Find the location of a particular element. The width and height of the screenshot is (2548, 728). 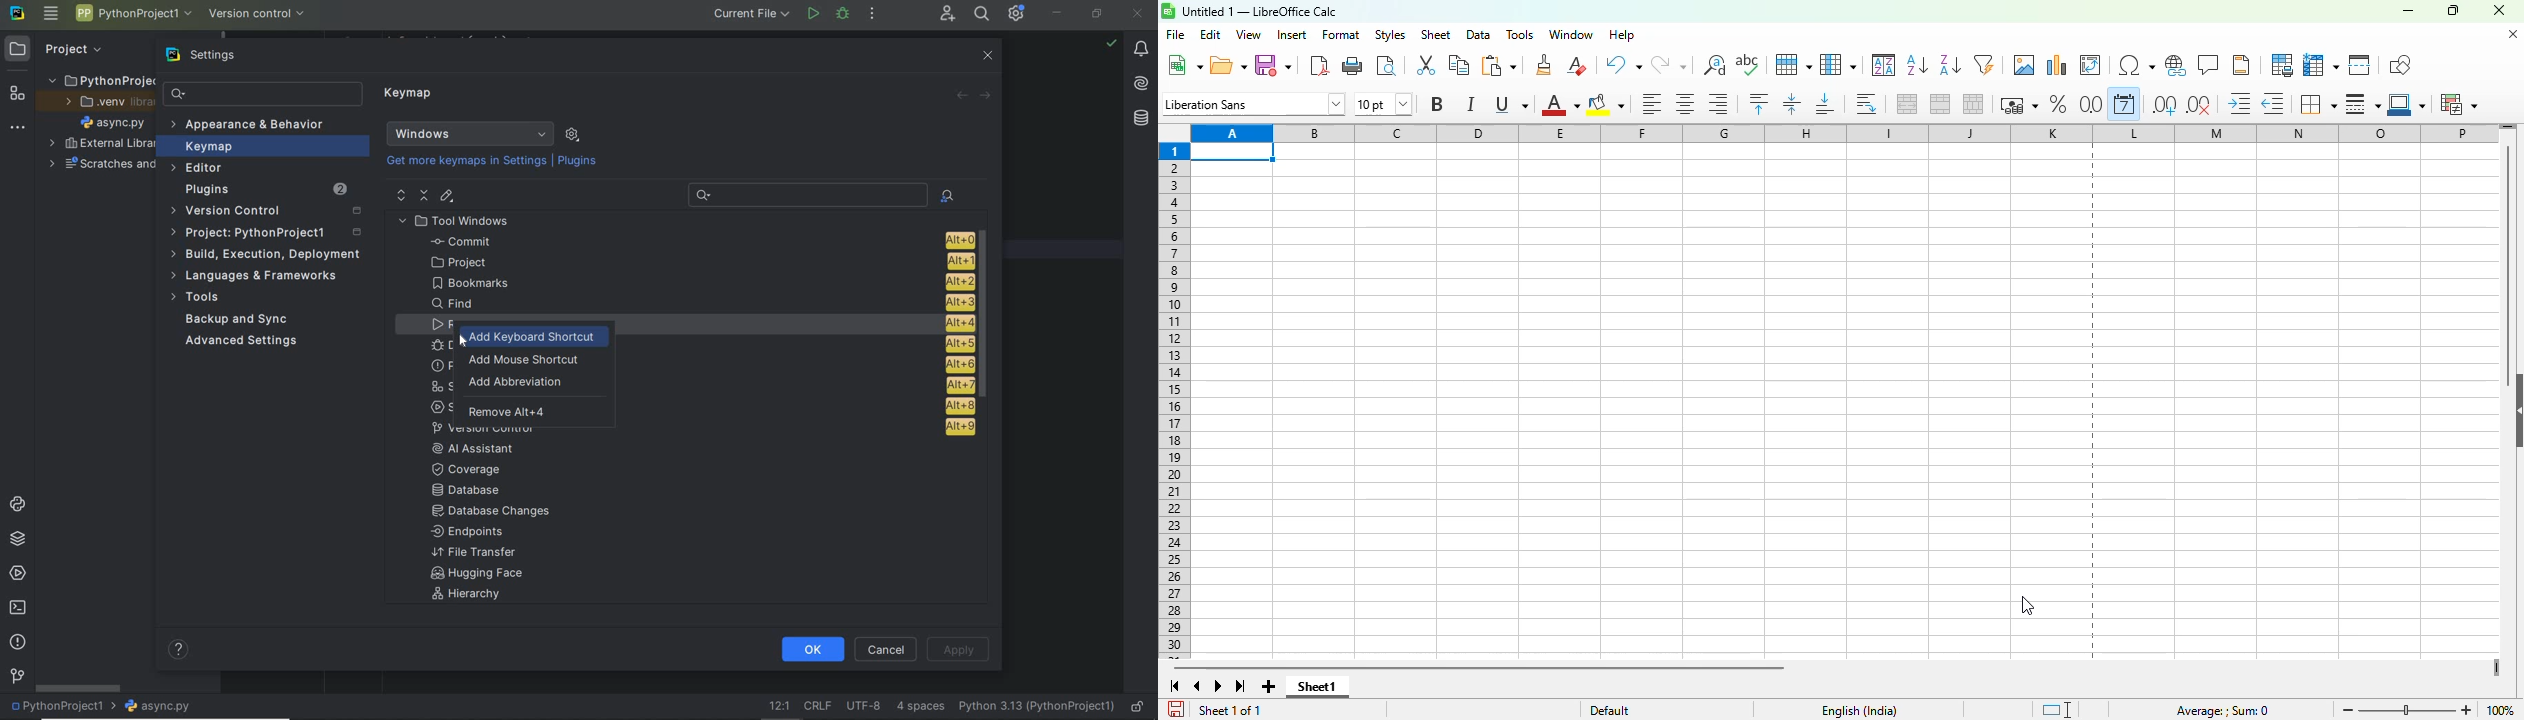

Find is located at coordinates (703, 303).